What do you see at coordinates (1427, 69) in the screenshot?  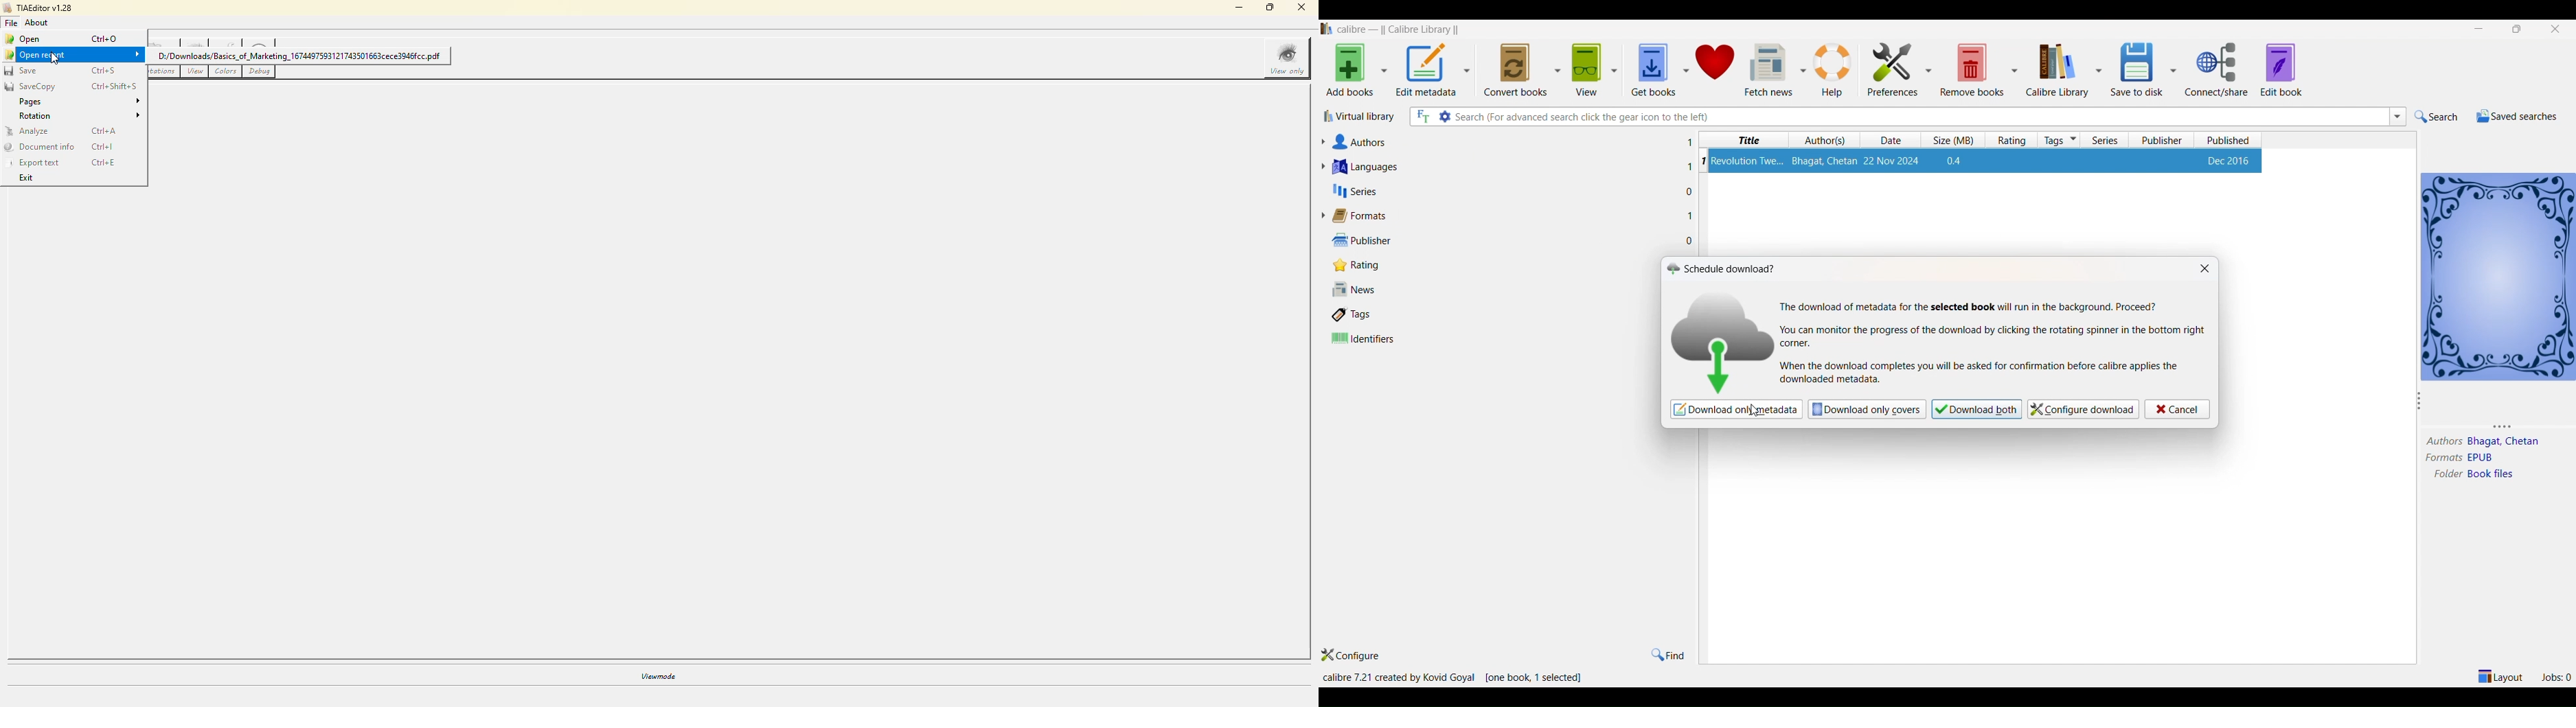 I see `edit metadata` at bounding box center [1427, 69].